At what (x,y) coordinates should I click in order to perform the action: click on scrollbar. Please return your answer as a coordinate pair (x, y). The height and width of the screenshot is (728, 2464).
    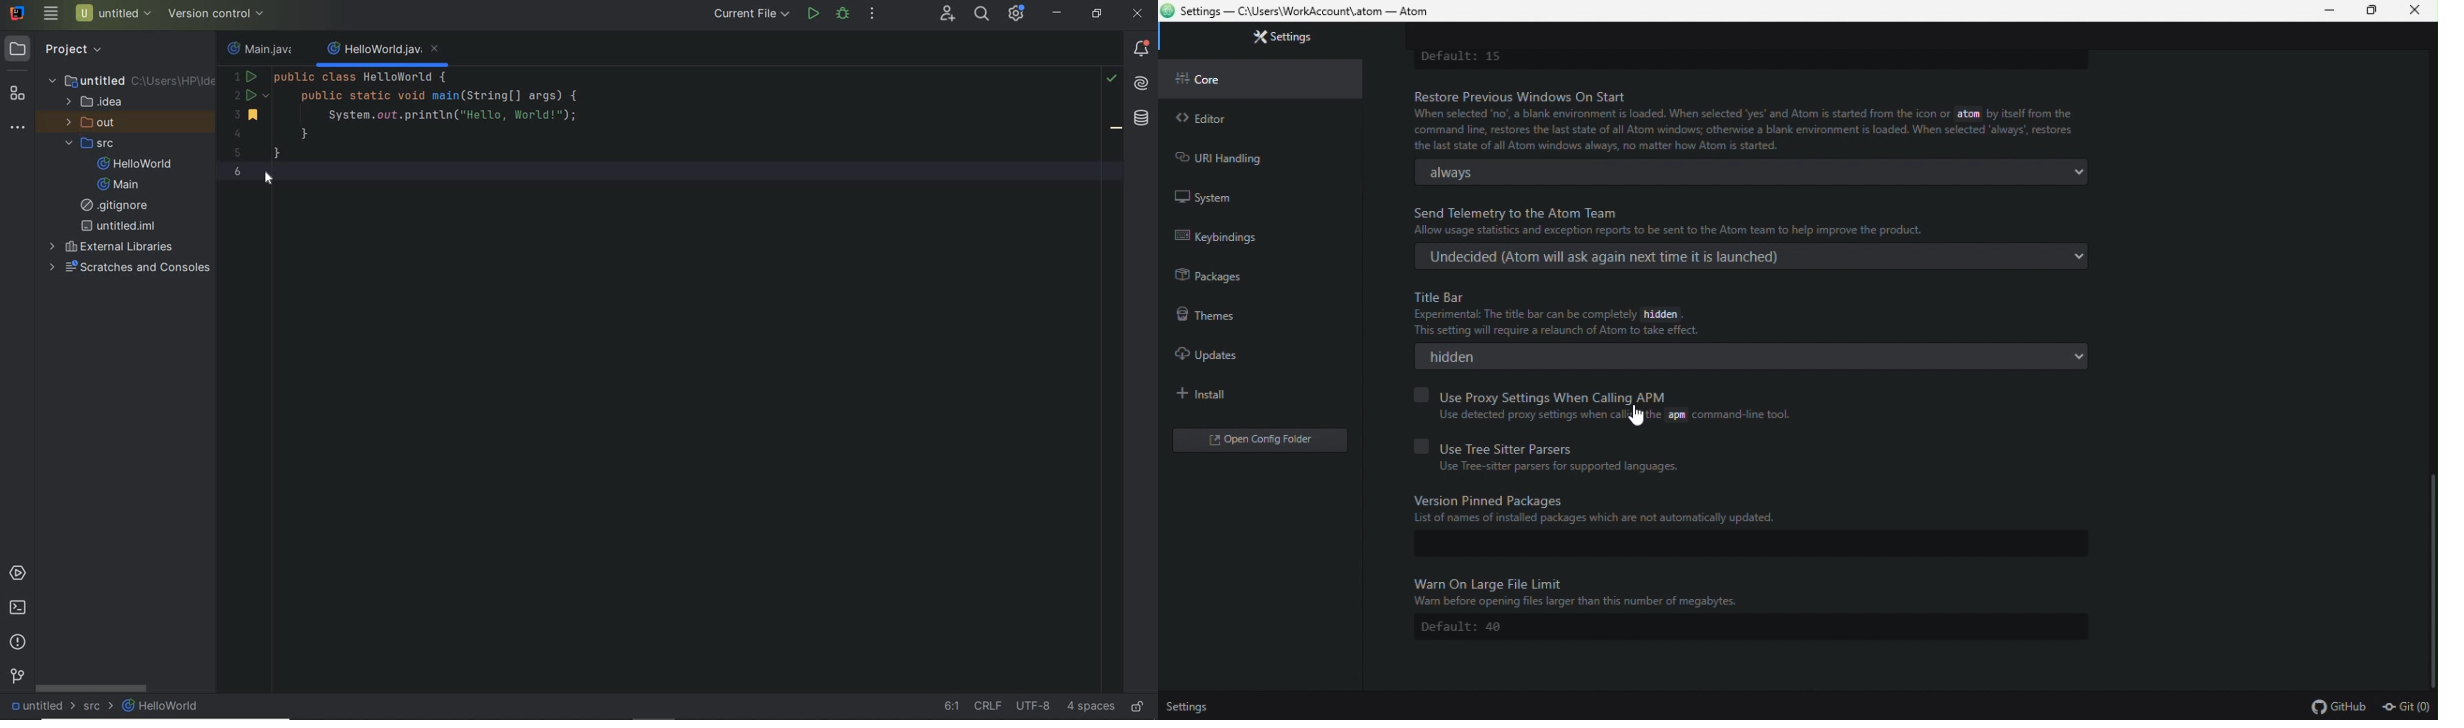
    Looking at the image, I should click on (92, 688).